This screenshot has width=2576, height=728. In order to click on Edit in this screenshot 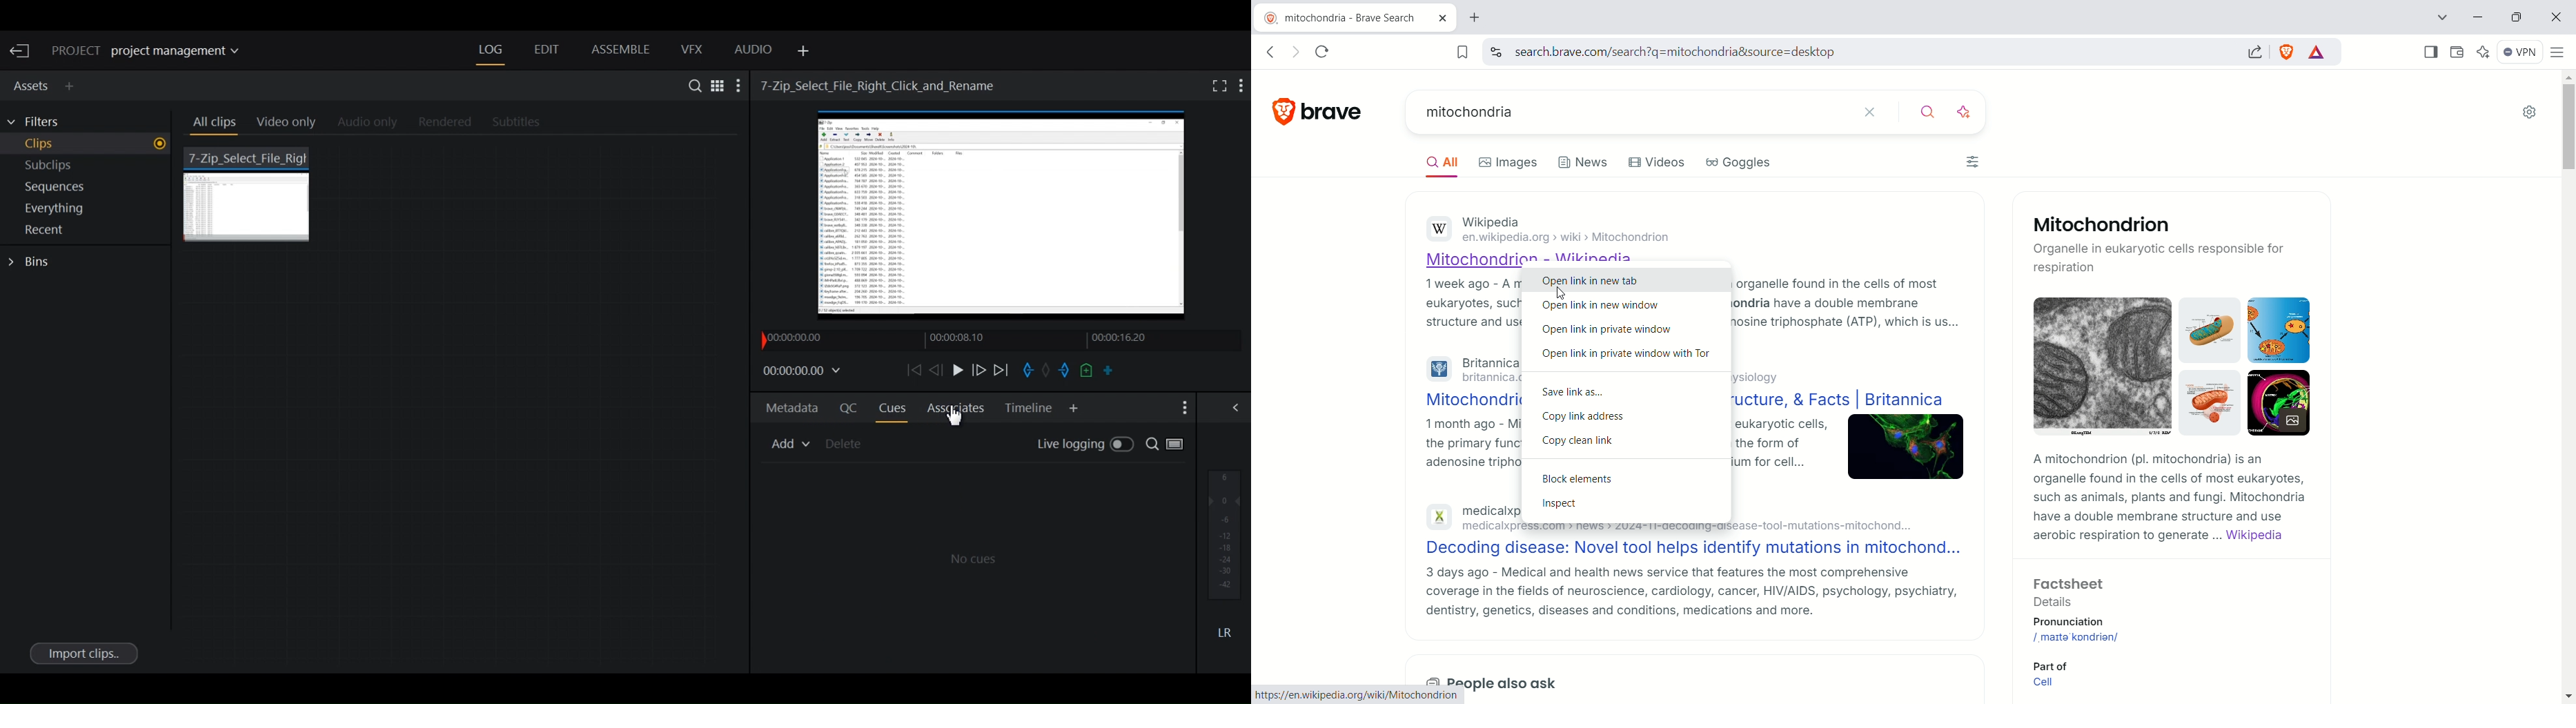, I will do `click(545, 51)`.